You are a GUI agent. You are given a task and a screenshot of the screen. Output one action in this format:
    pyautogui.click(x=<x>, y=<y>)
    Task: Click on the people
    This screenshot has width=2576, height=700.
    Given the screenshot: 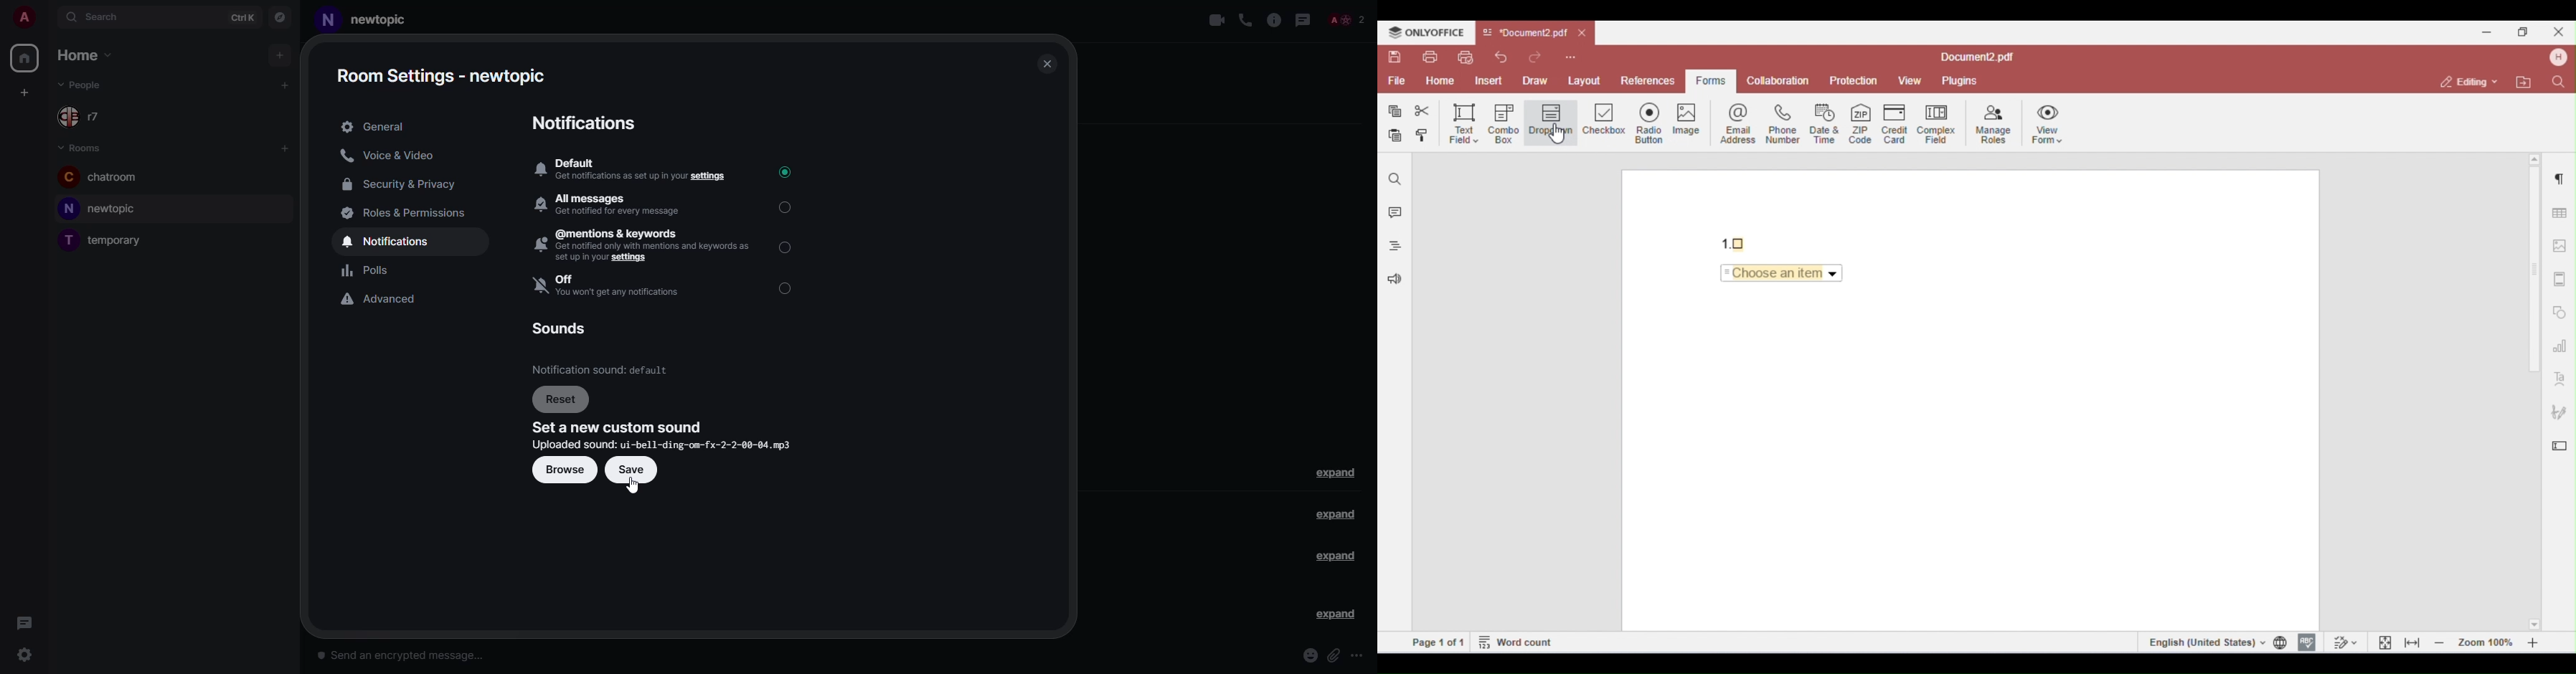 What is the action you would take?
    pyautogui.click(x=89, y=85)
    